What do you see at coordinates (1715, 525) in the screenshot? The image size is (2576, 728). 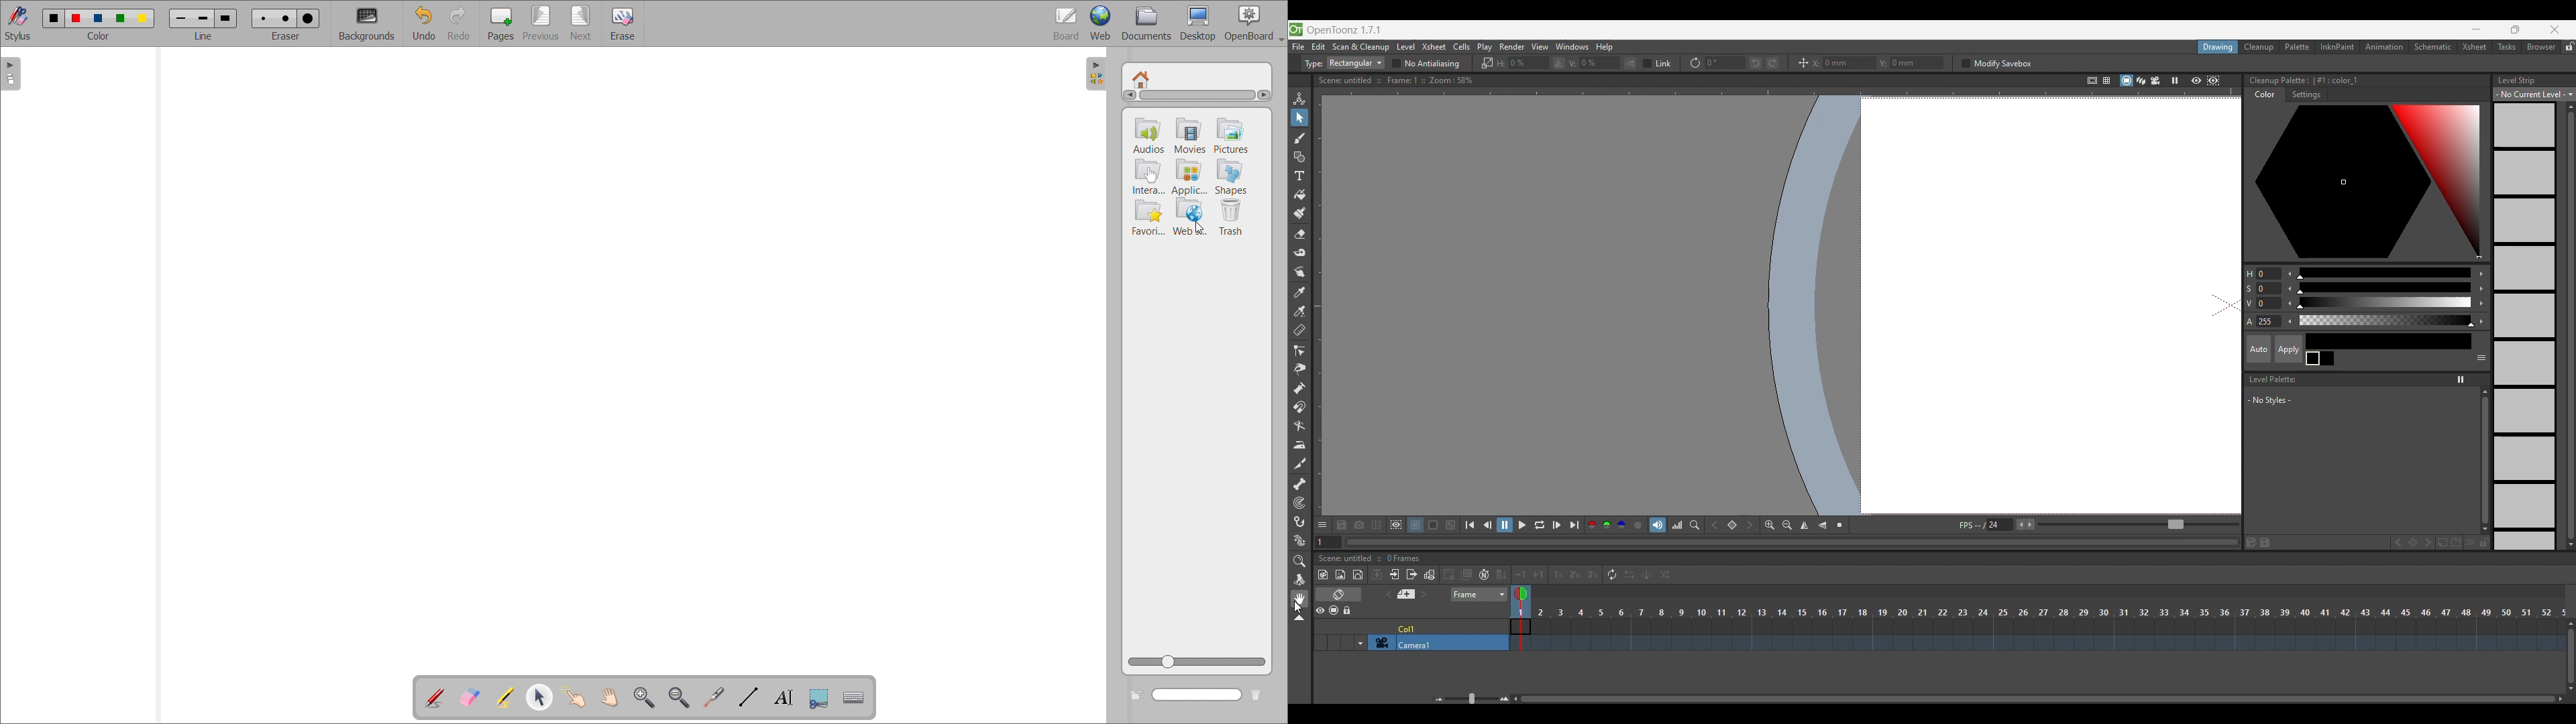 I see `Previous key` at bounding box center [1715, 525].